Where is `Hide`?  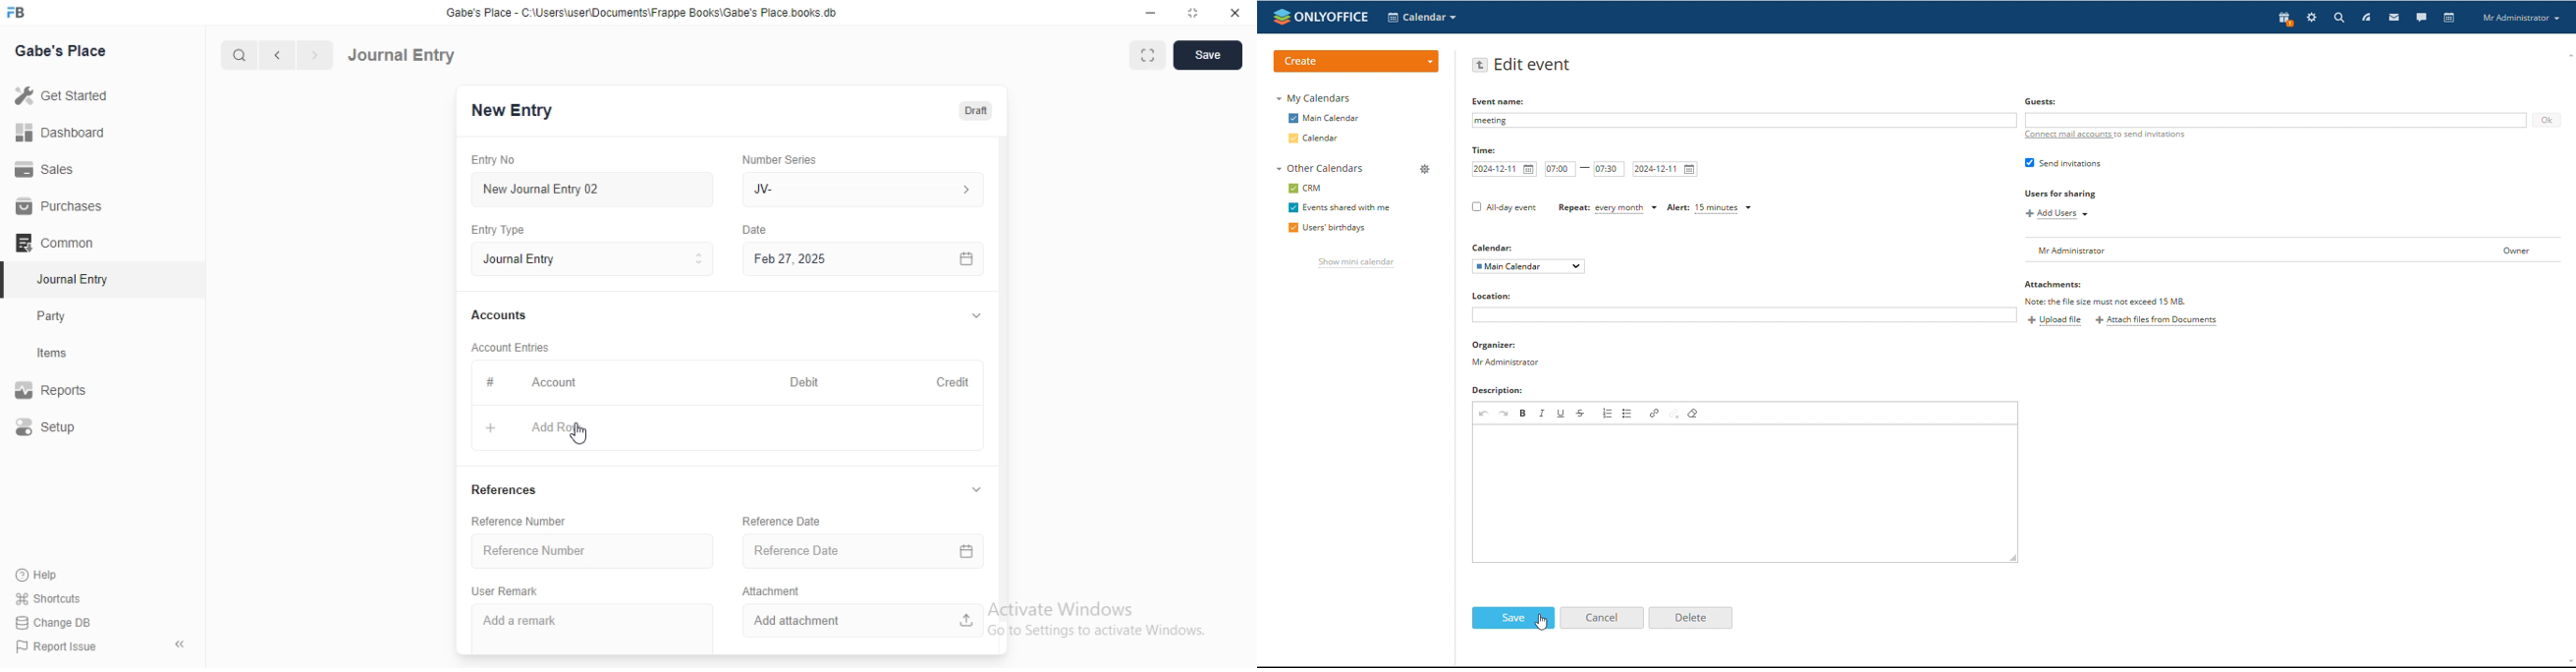 Hide is located at coordinates (977, 314).